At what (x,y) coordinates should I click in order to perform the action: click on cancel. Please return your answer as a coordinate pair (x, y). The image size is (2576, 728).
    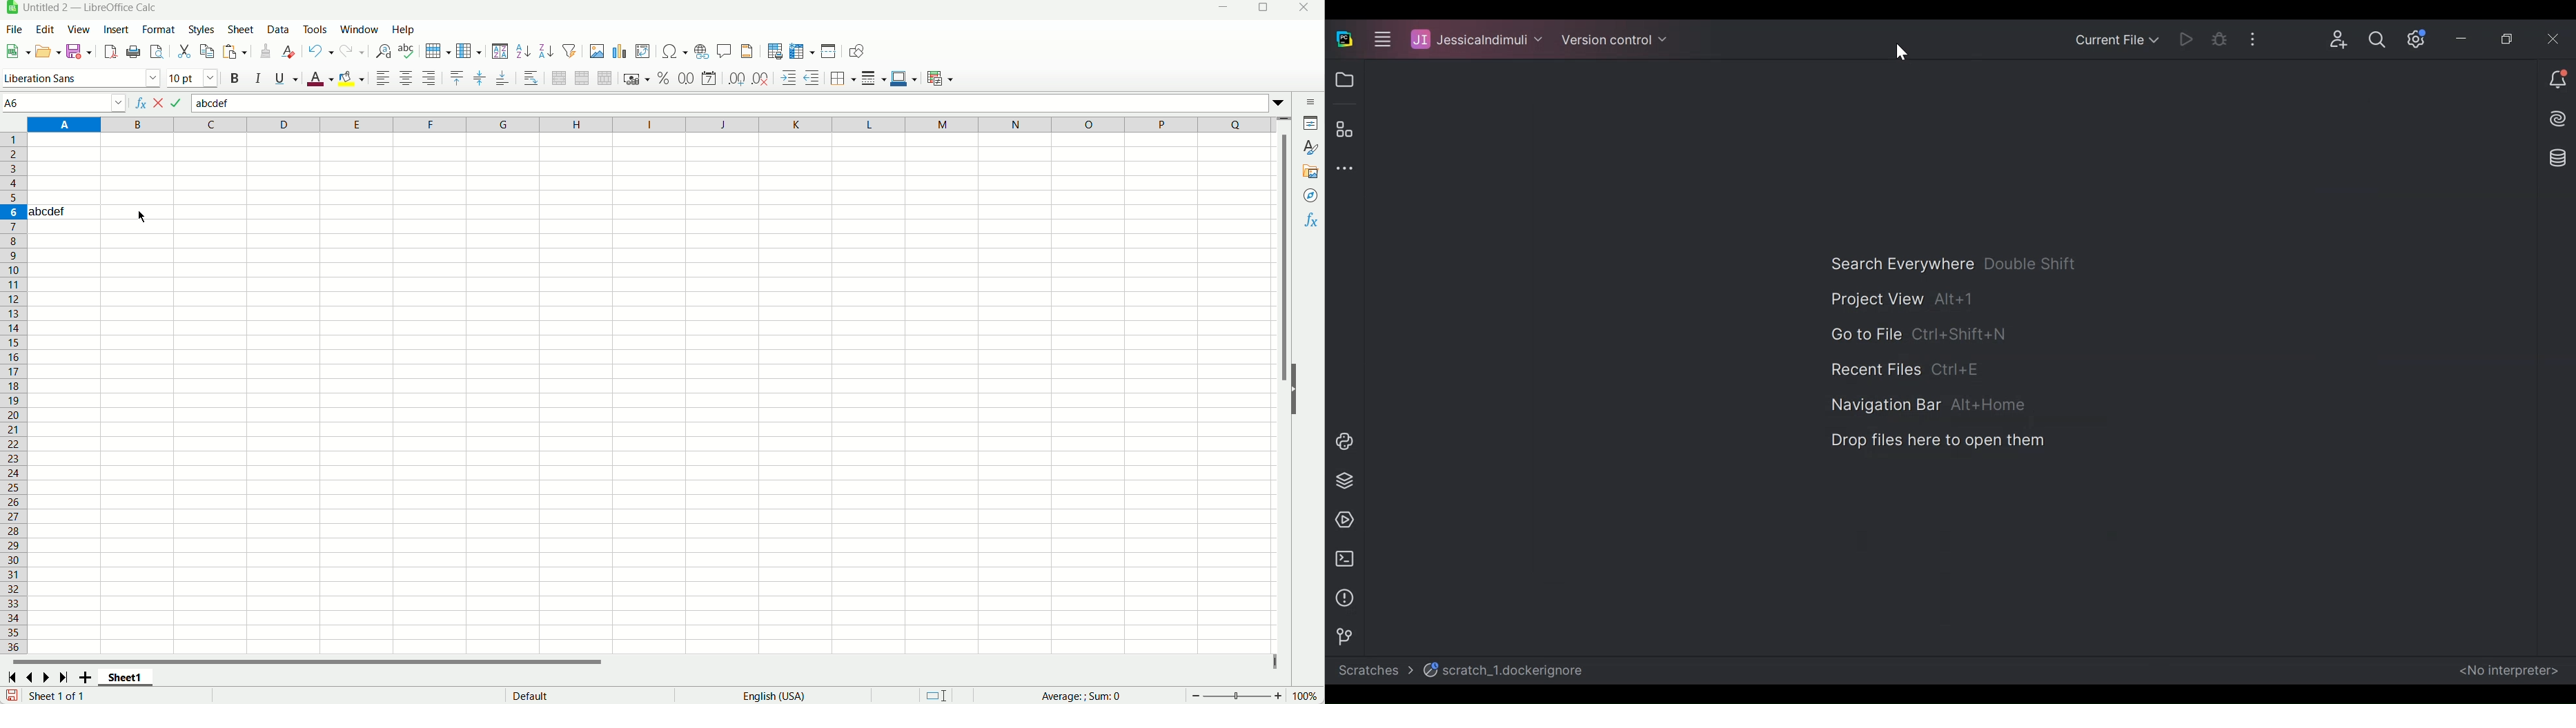
    Looking at the image, I should click on (161, 102).